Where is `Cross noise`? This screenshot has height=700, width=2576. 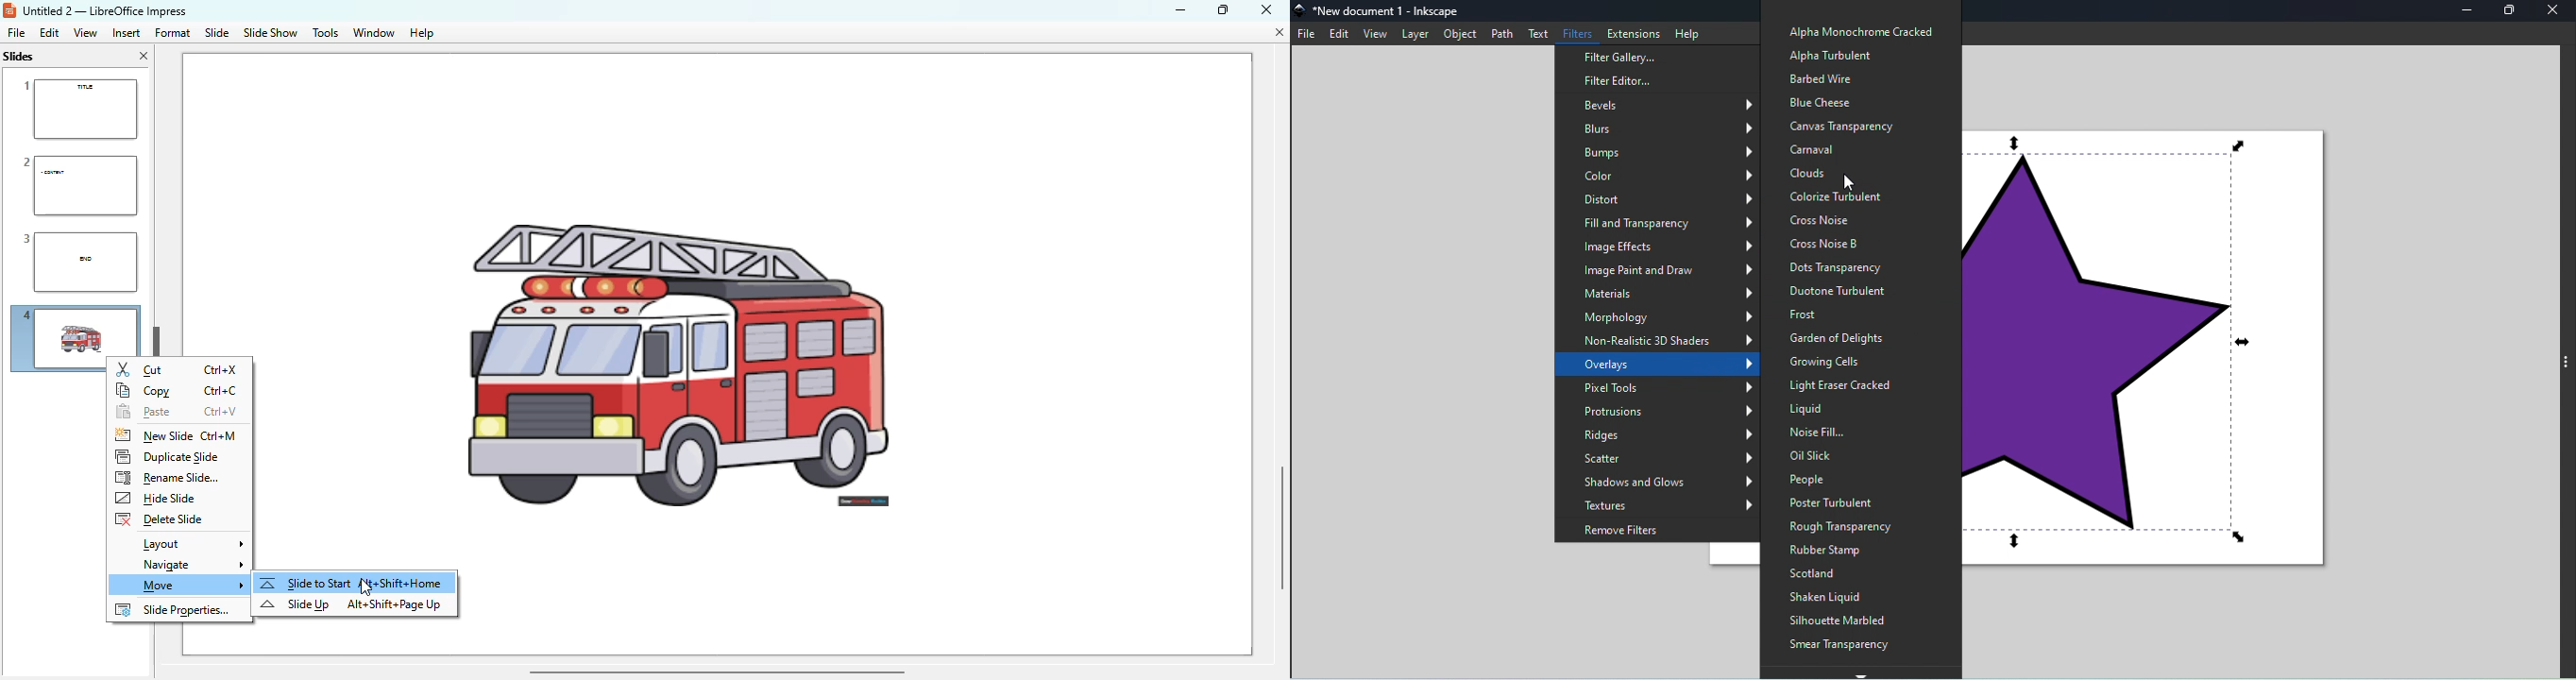
Cross noise is located at coordinates (1851, 219).